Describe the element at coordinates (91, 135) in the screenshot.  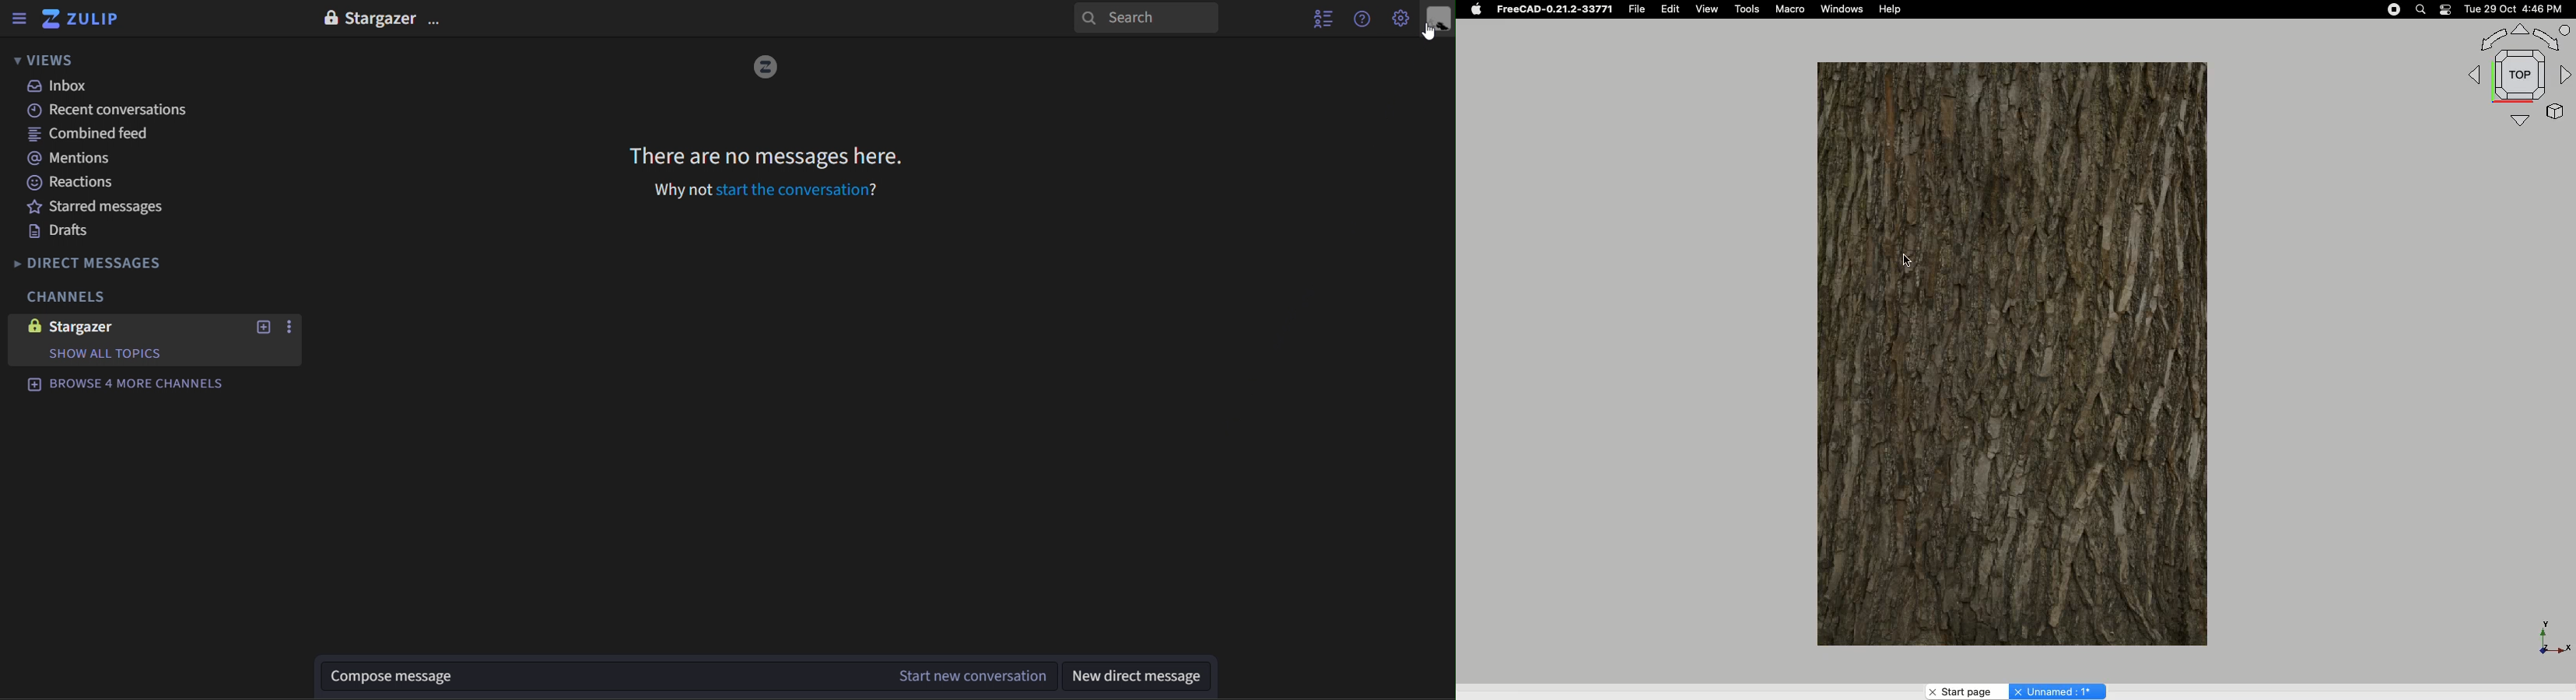
I see `combined feed` at that location.